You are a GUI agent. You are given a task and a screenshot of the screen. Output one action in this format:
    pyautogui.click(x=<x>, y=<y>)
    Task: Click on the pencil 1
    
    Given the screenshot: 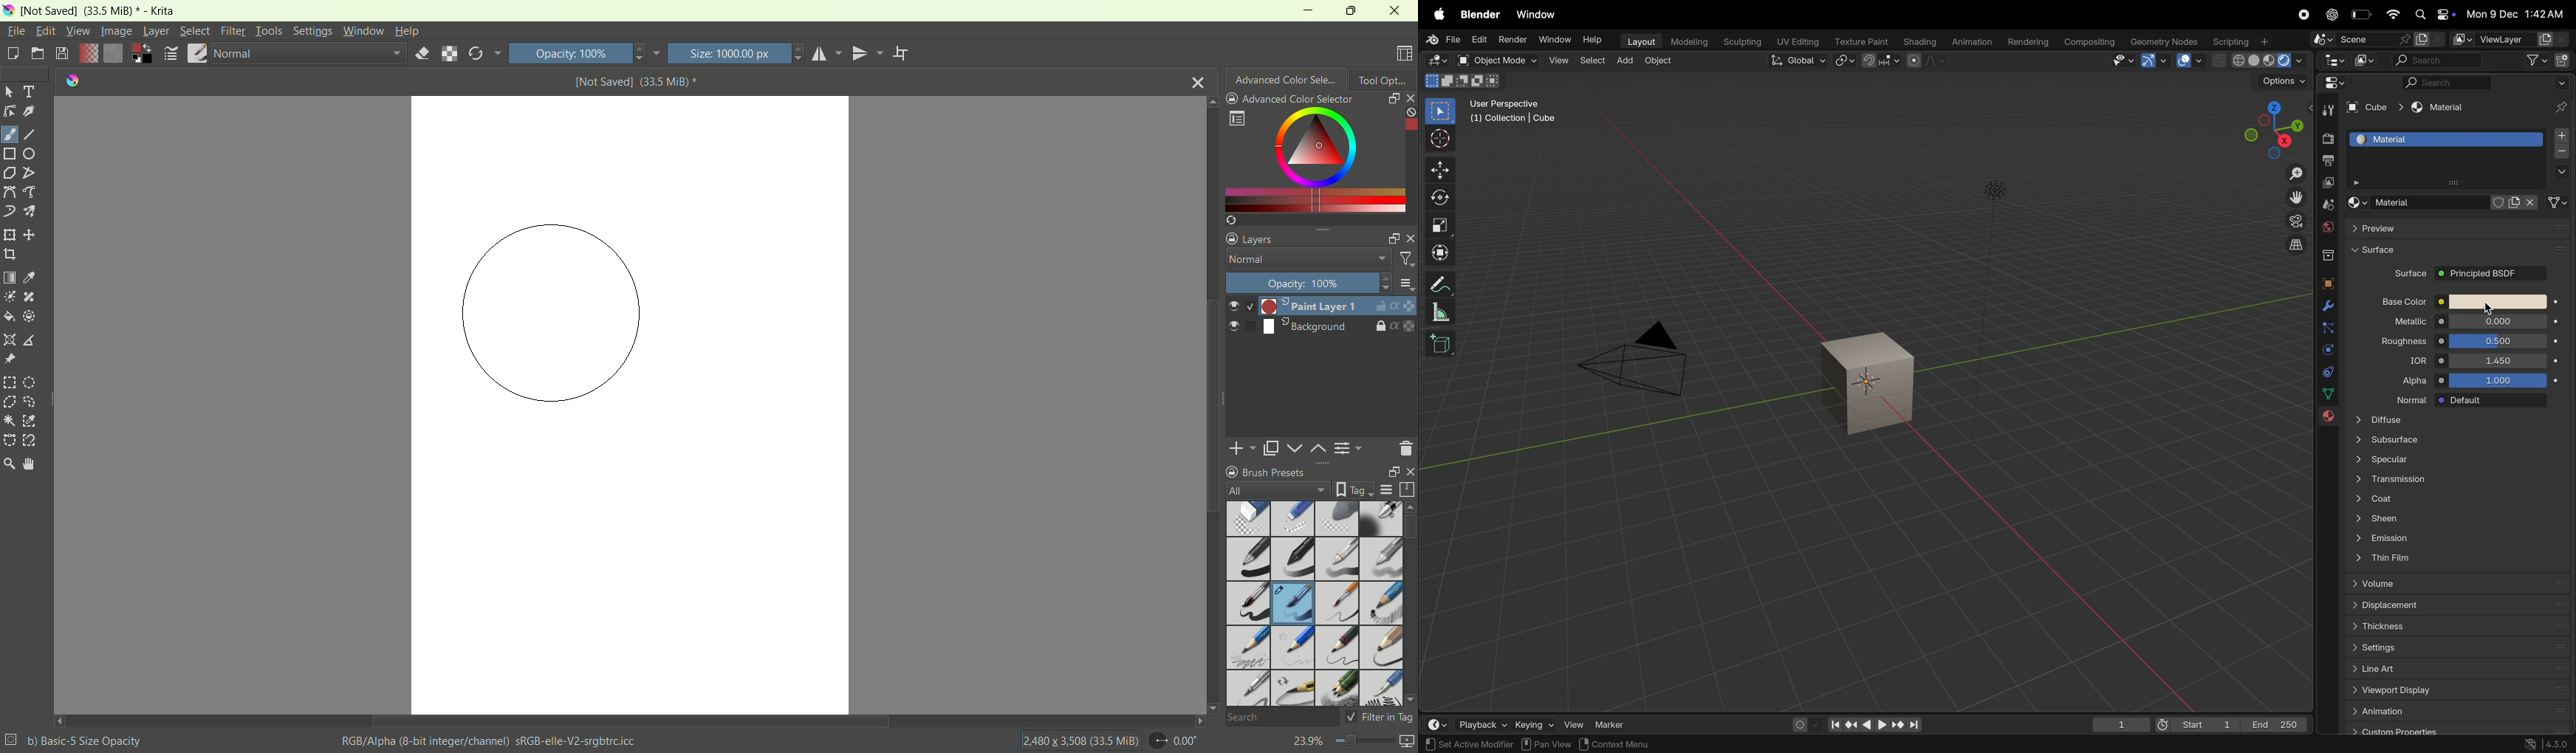 What is the action you would take?
    pyautogui.click(x=1380, y=602)
    